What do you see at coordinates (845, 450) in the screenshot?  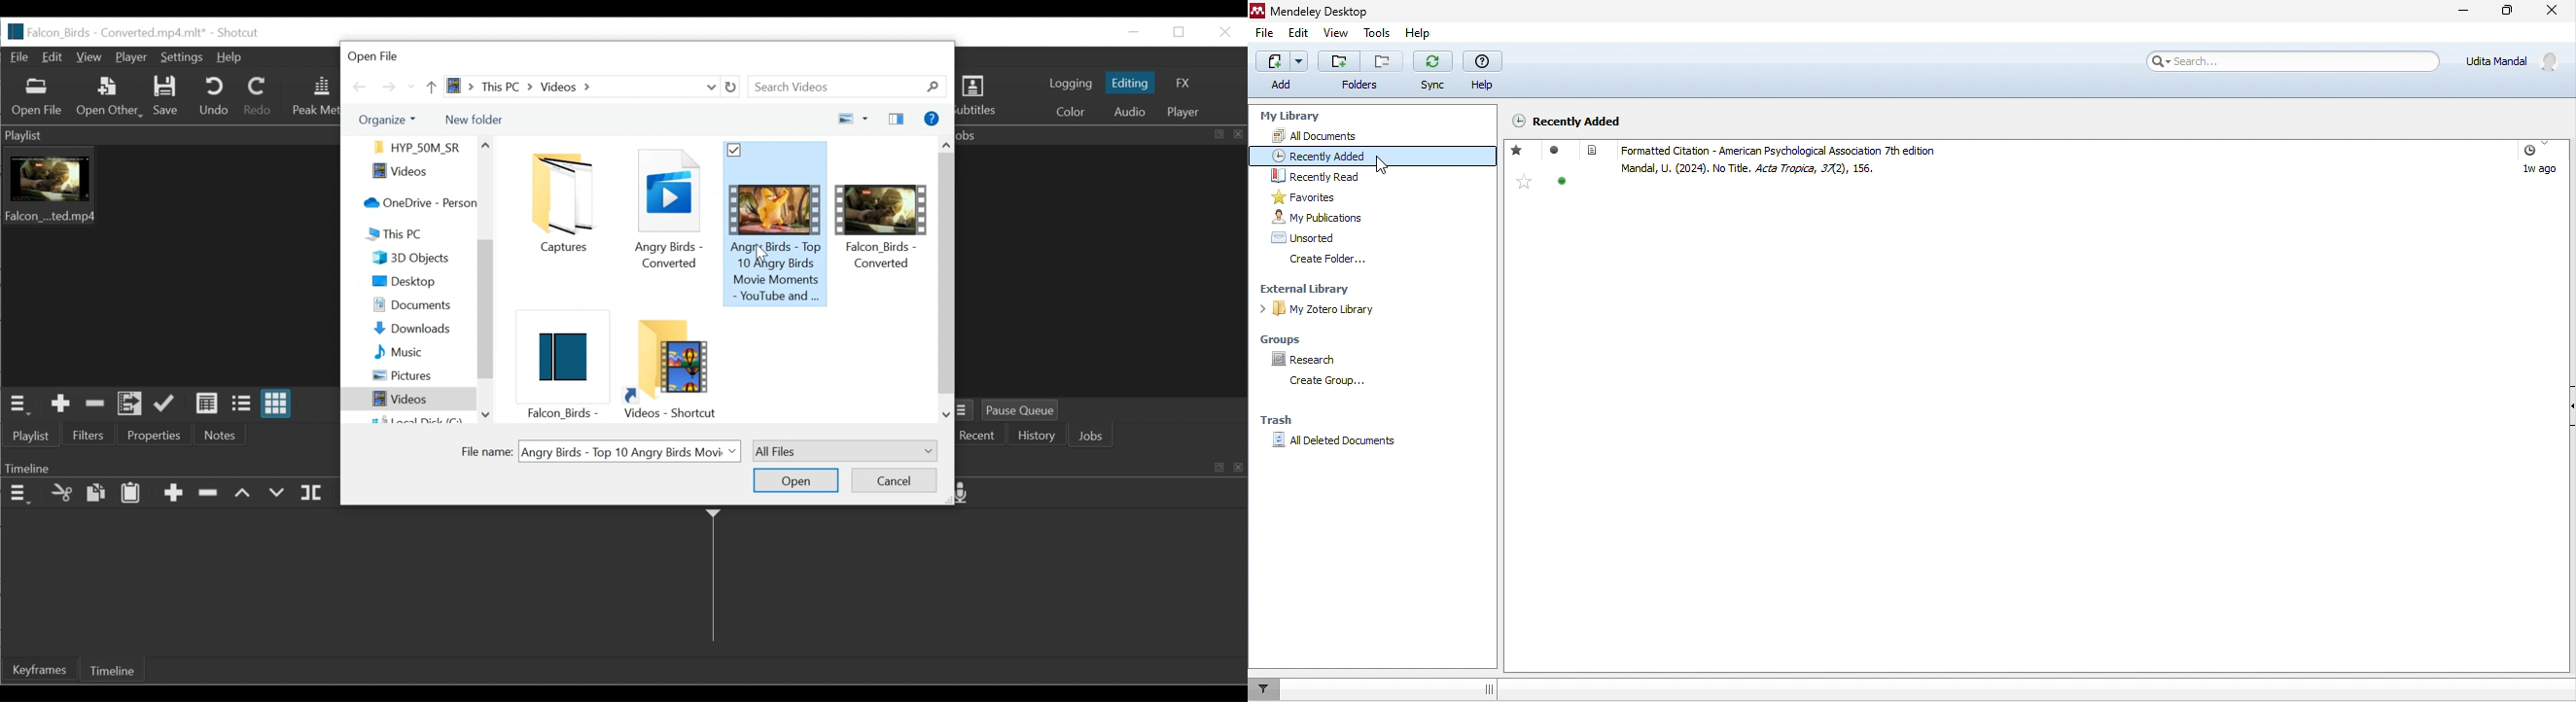 I see `Select ` at bounding box center [845, 450].